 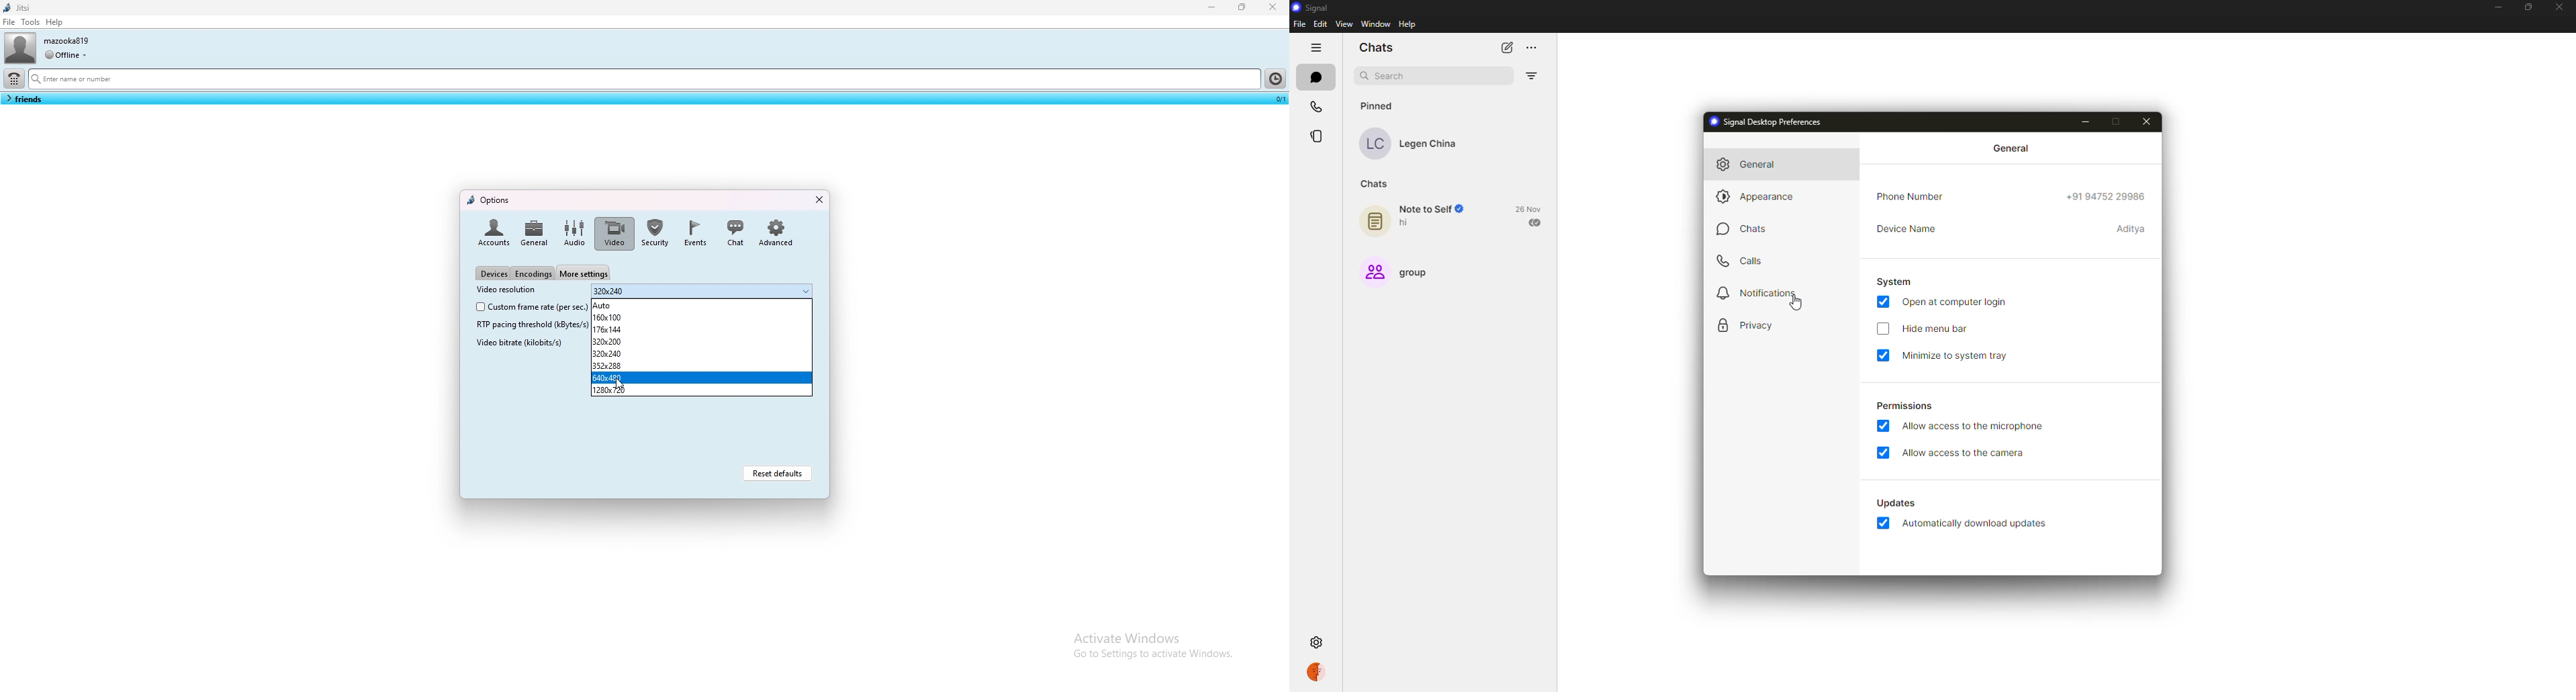 What do you see at coordinates (2527, 7) in the screenshot?
I see `maximize` at bounding box center [2527, 7].